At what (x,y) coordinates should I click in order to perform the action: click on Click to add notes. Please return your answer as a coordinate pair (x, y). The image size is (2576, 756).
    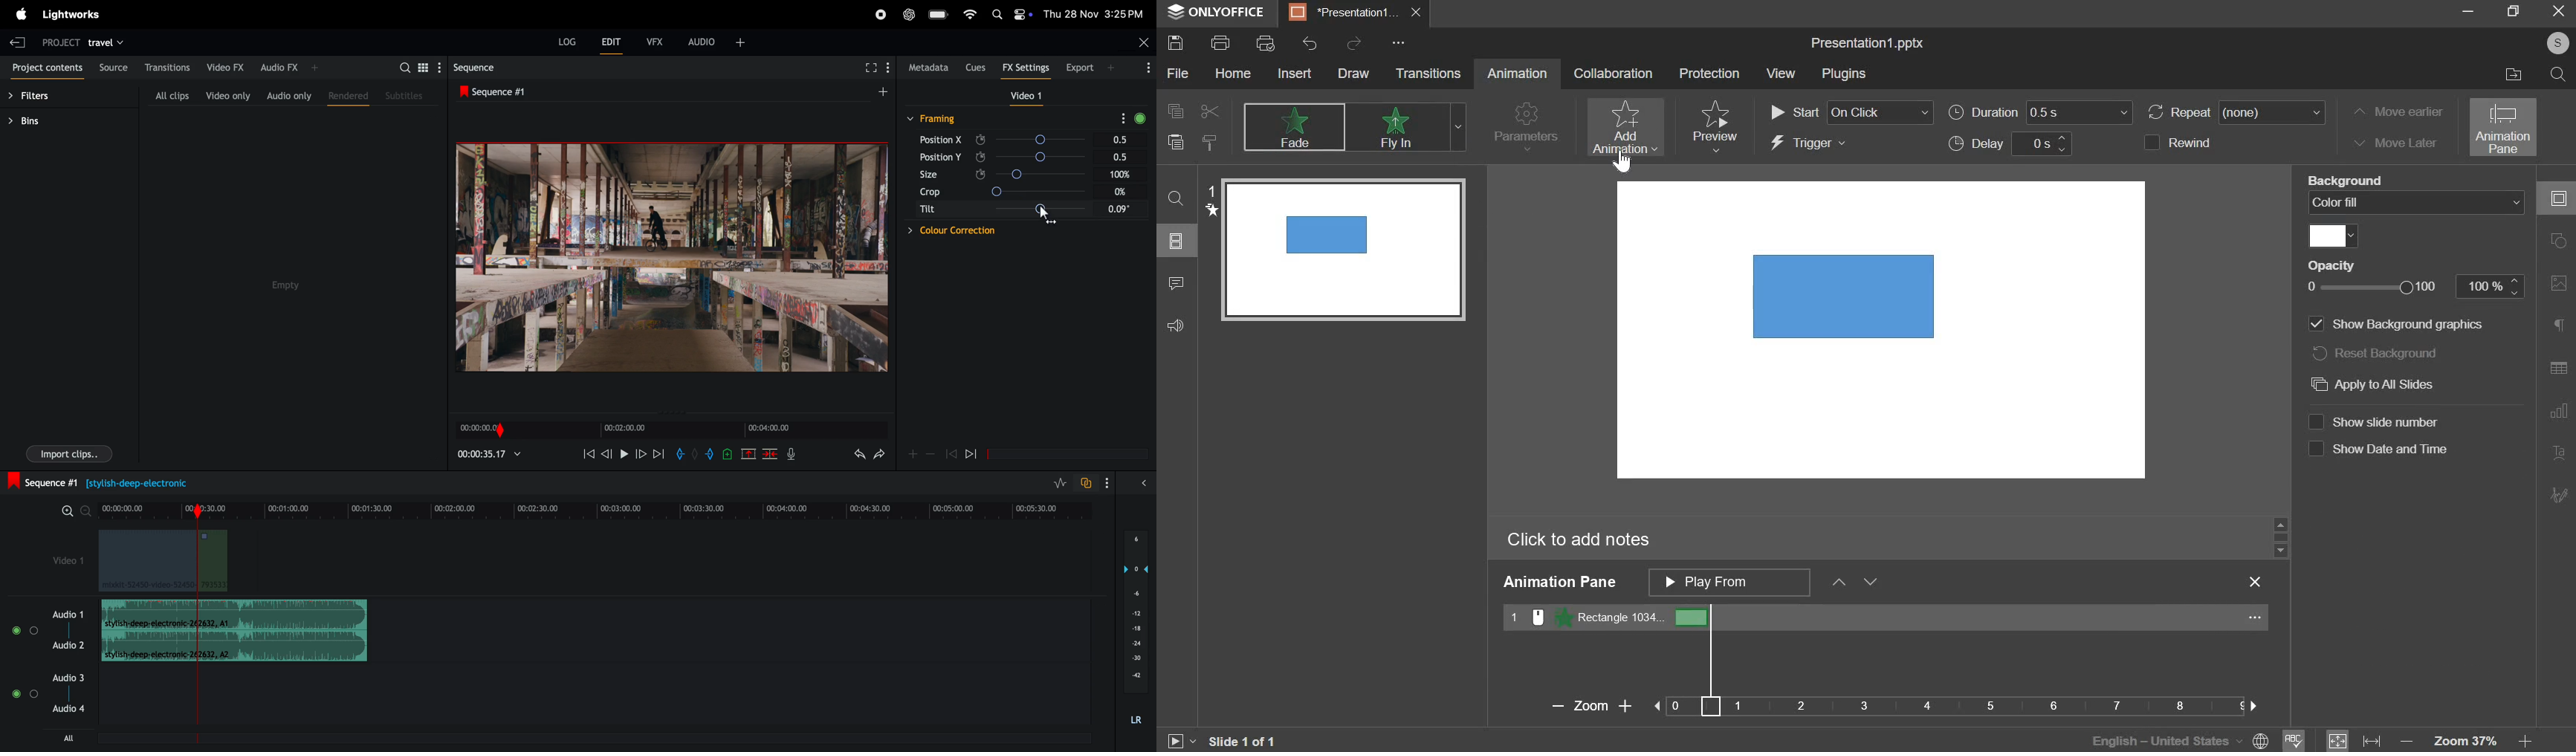
    Looking at the image, I should click on (1581, 539).